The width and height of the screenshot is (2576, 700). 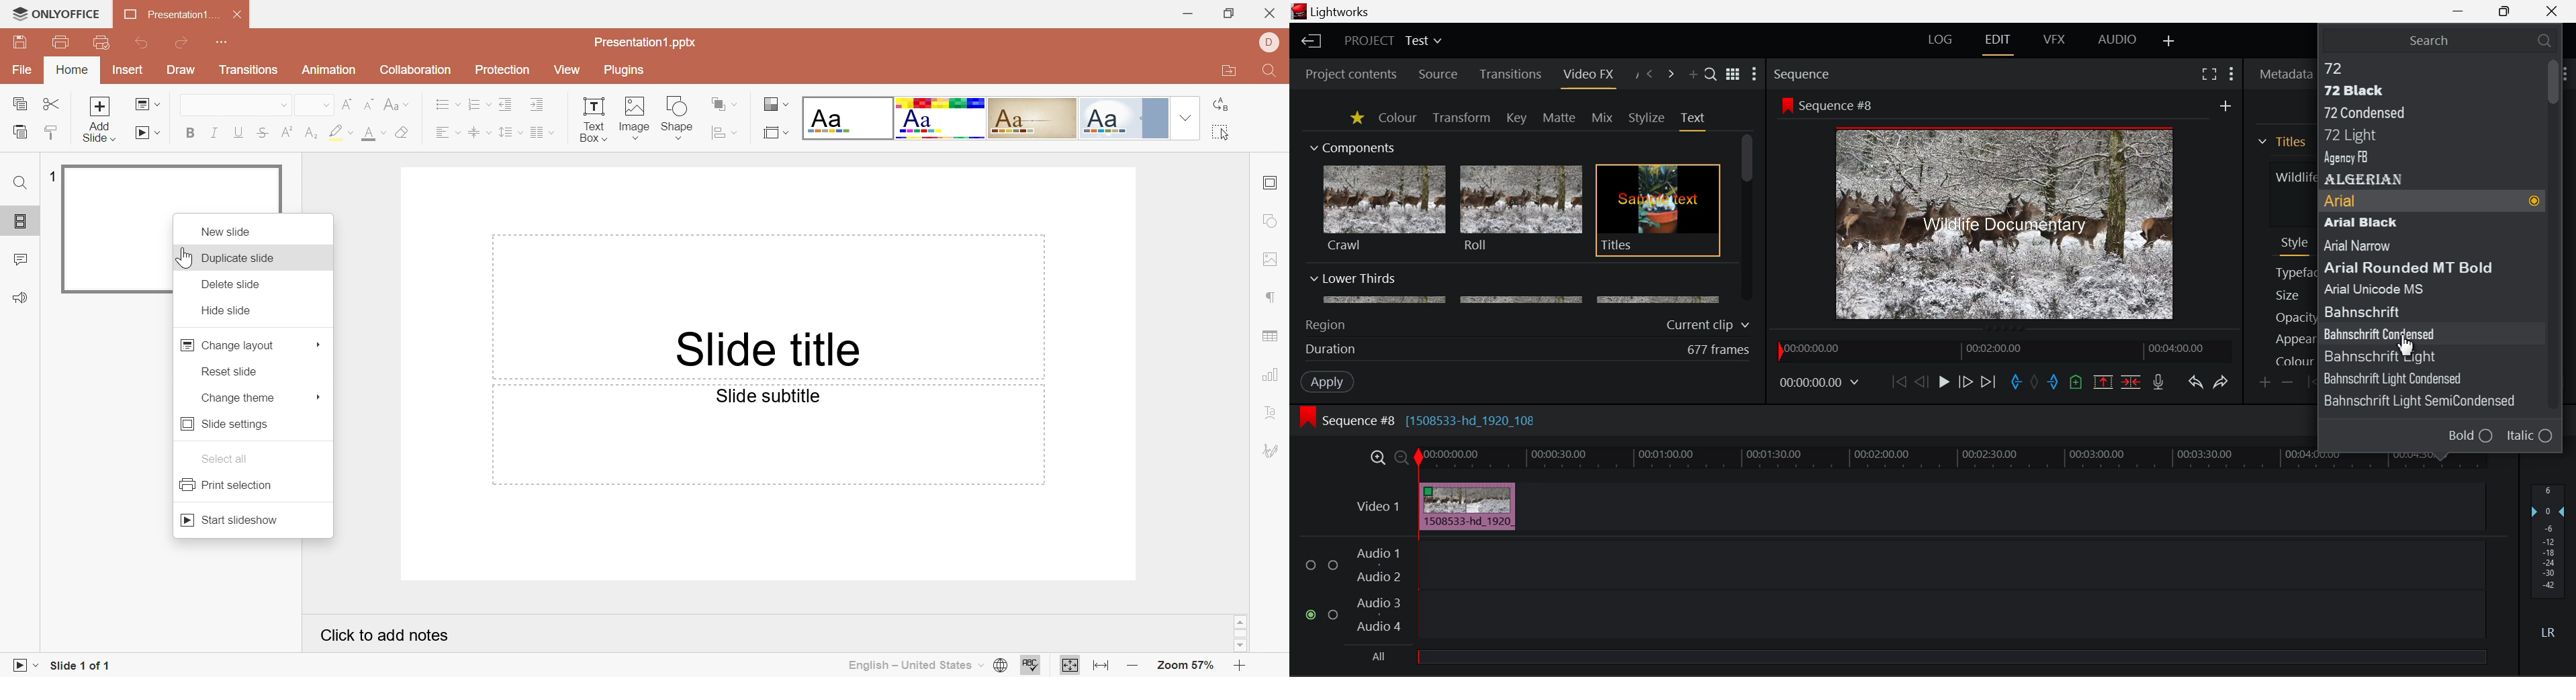 What do you see at coordinates (18, 181) in the screenshot?
I see `Find` at bounding box center [18, 181].